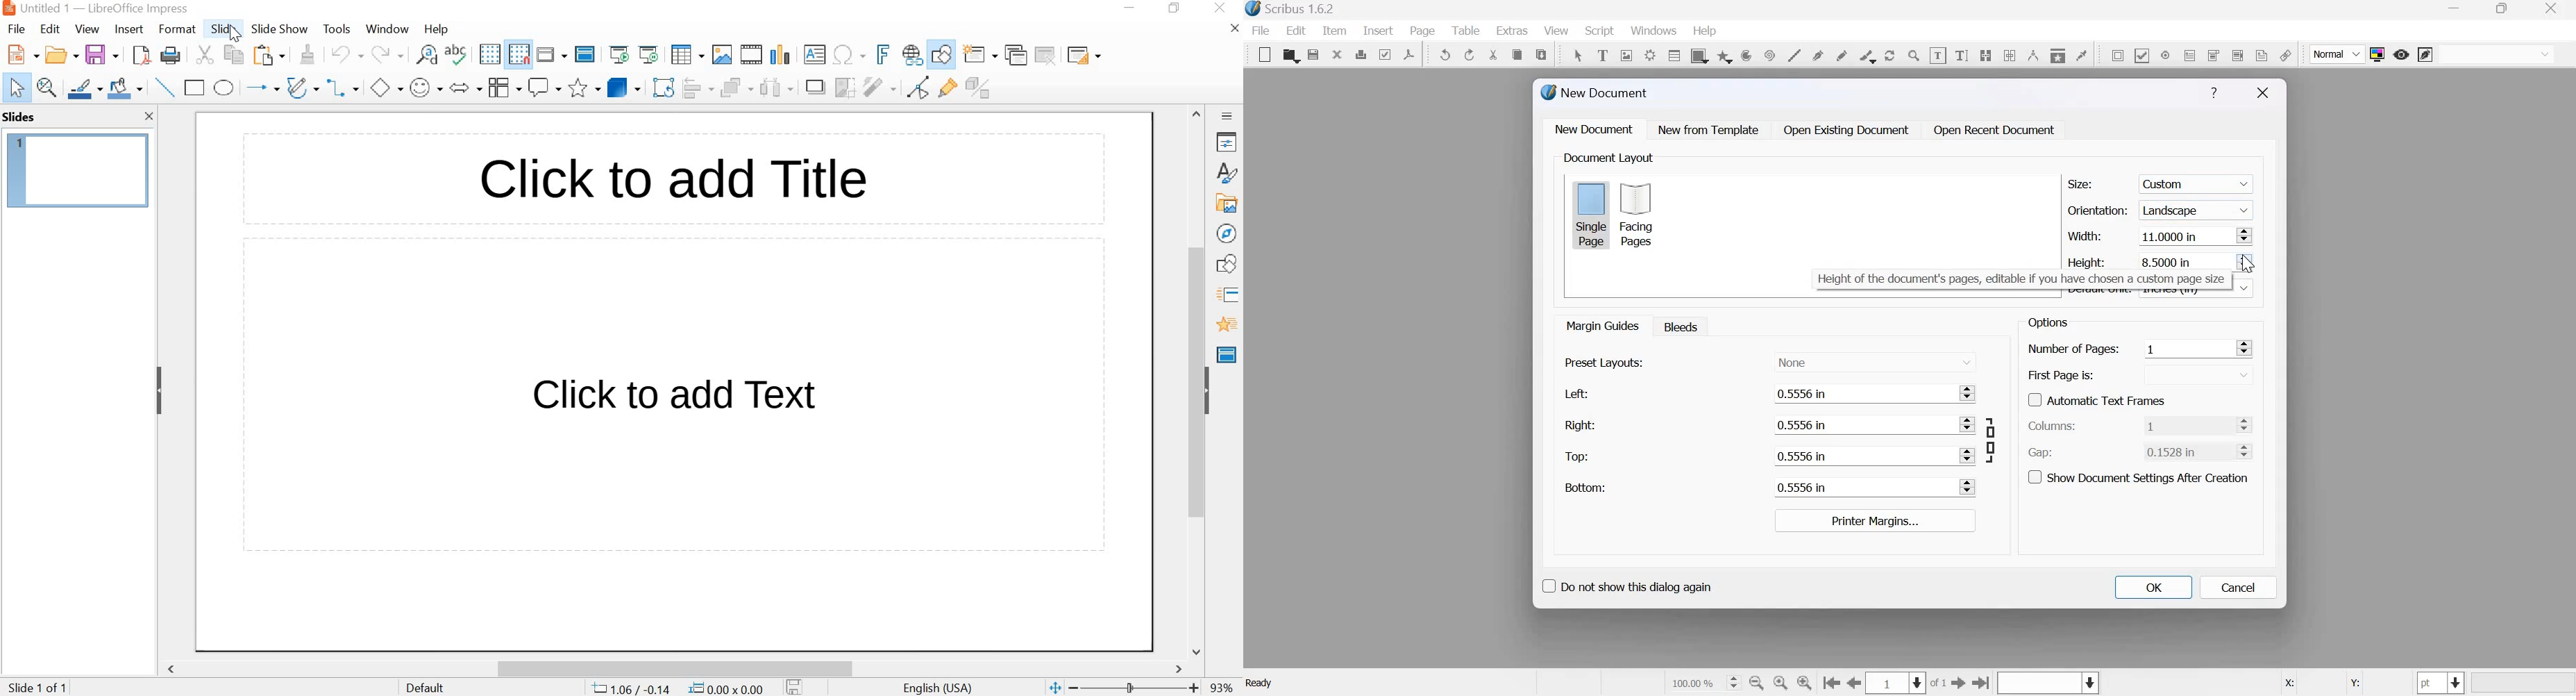  Describe the element at coordinates (1467, 31) in the screenshot. I see `Table` at that location.